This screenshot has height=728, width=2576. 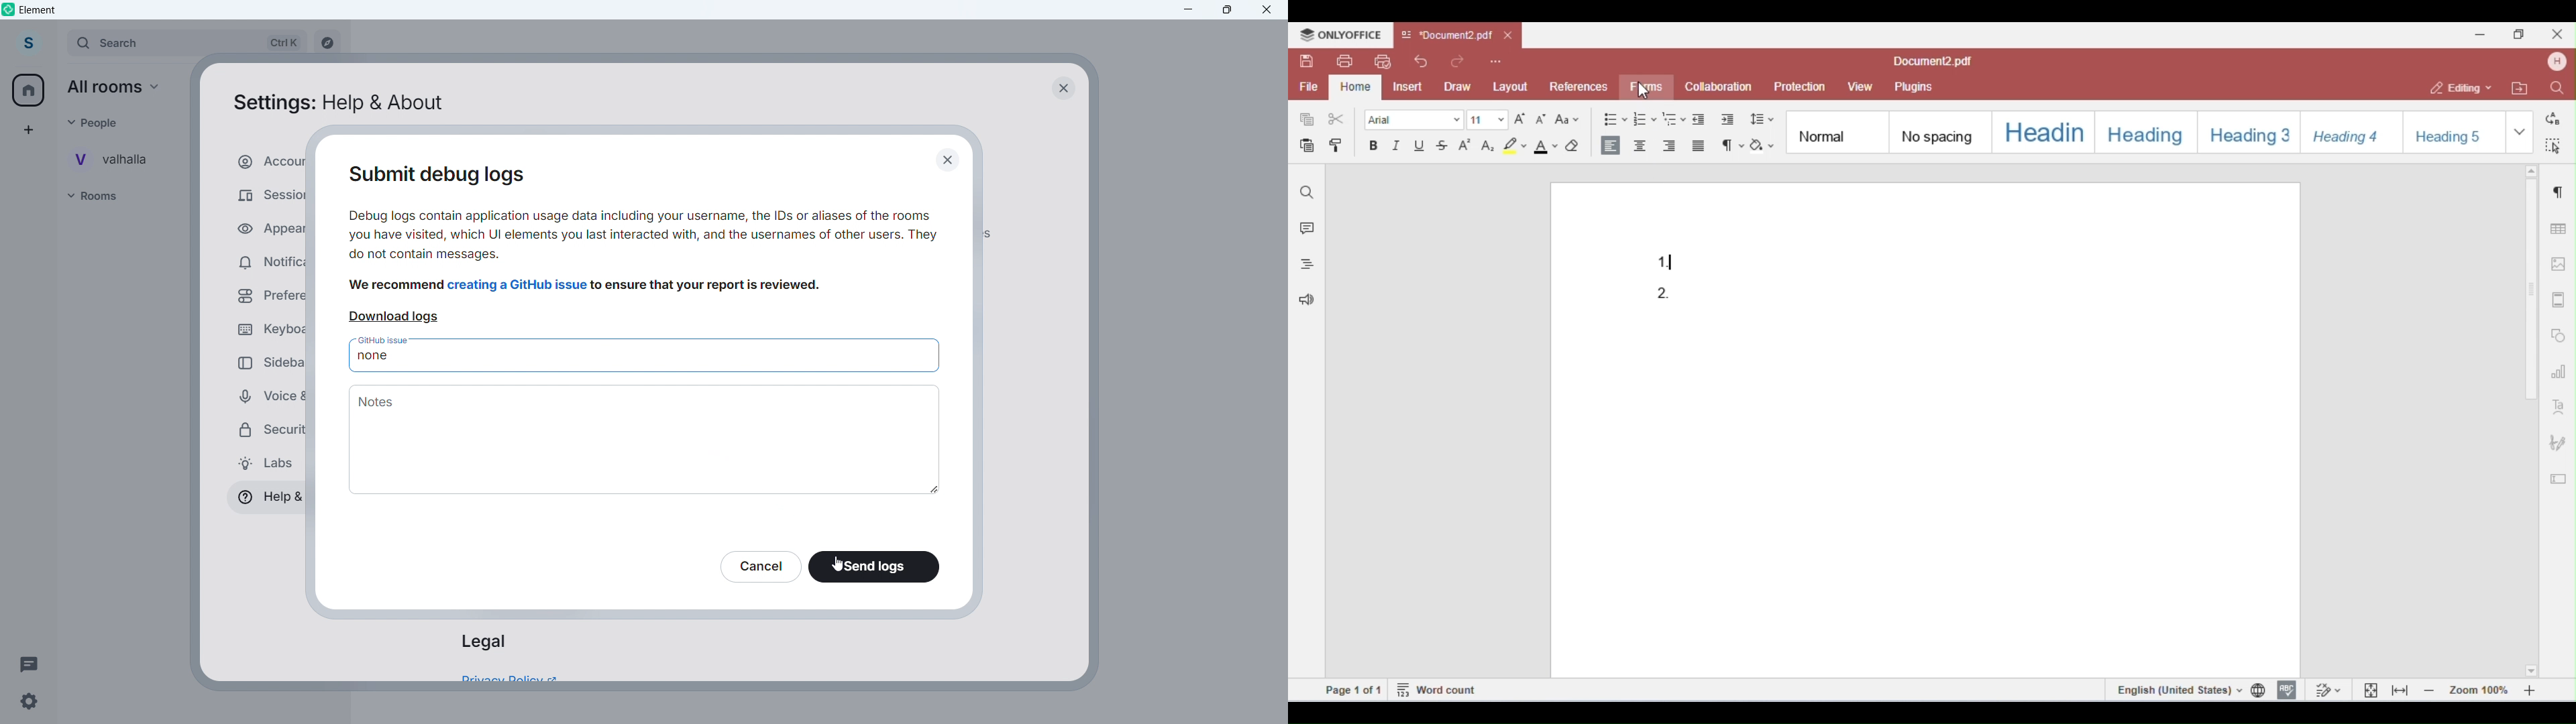 What do you see at coordinates (30, 90) in the screenshot?
I see `home ` at bounding box center [30, 90].